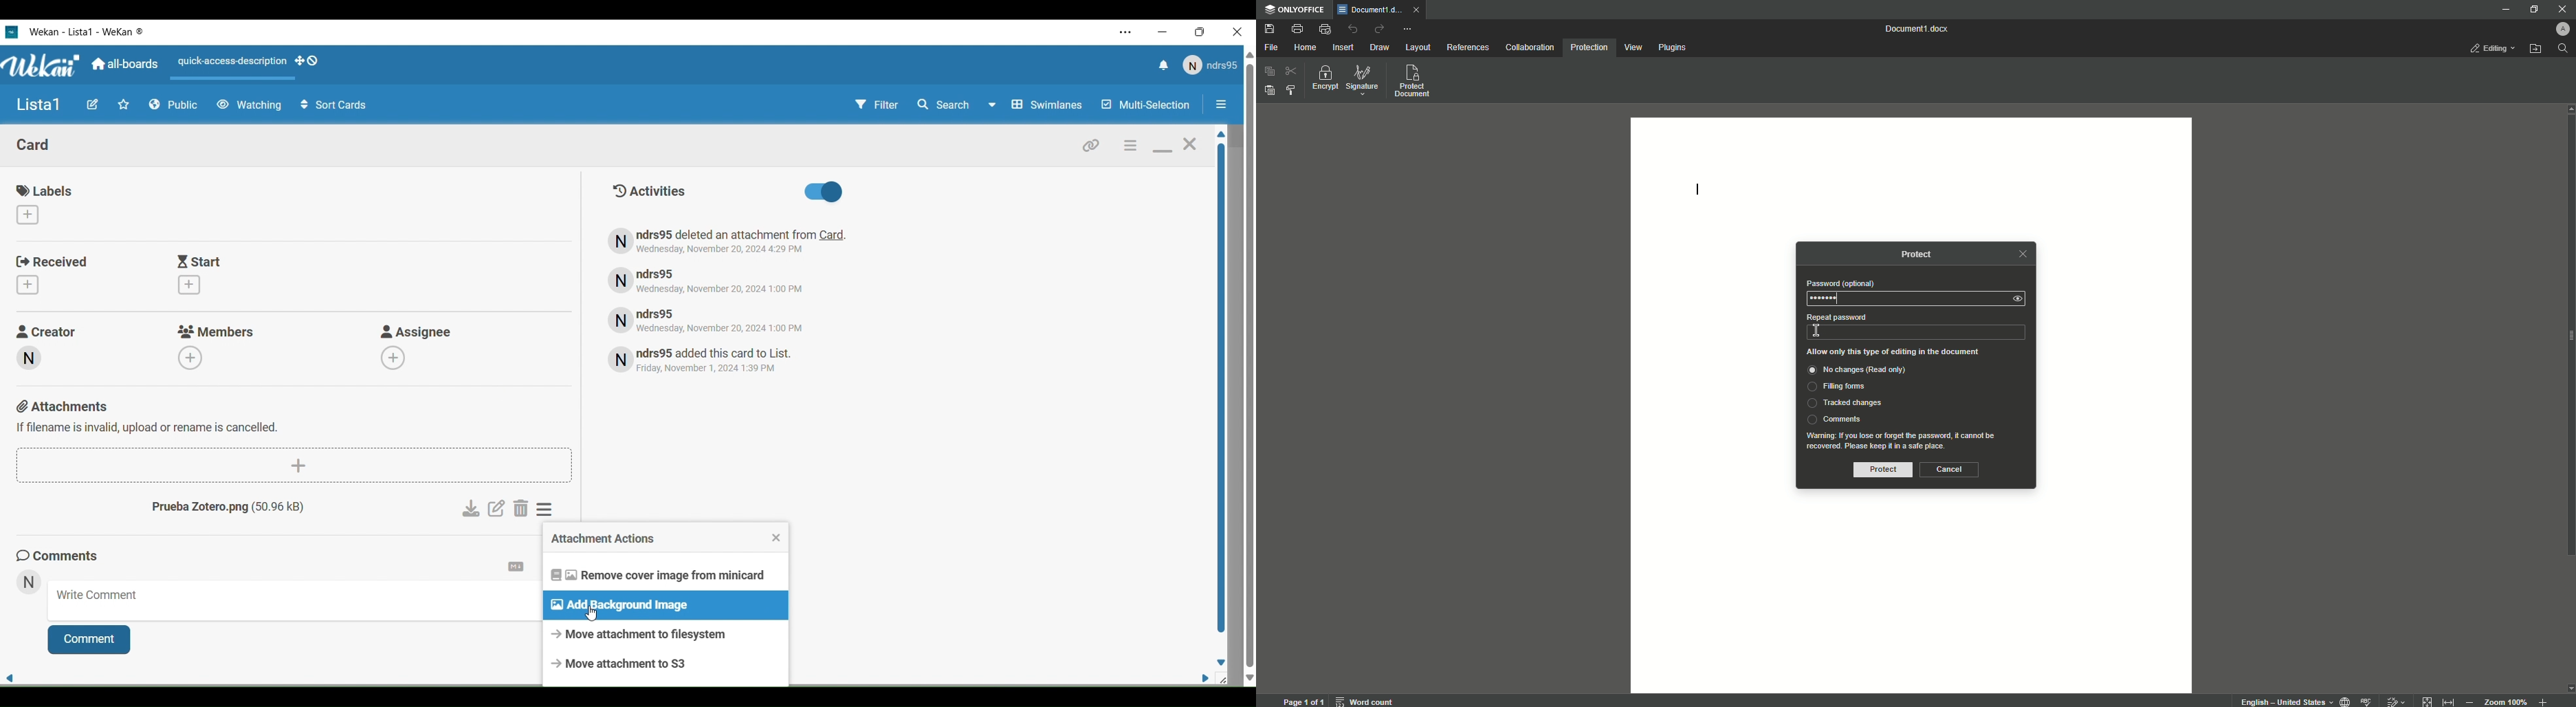 The image size is (2576, 728). Describe the element at coordinates (48, 330) in the screenshot. I see `Creator` at that location.